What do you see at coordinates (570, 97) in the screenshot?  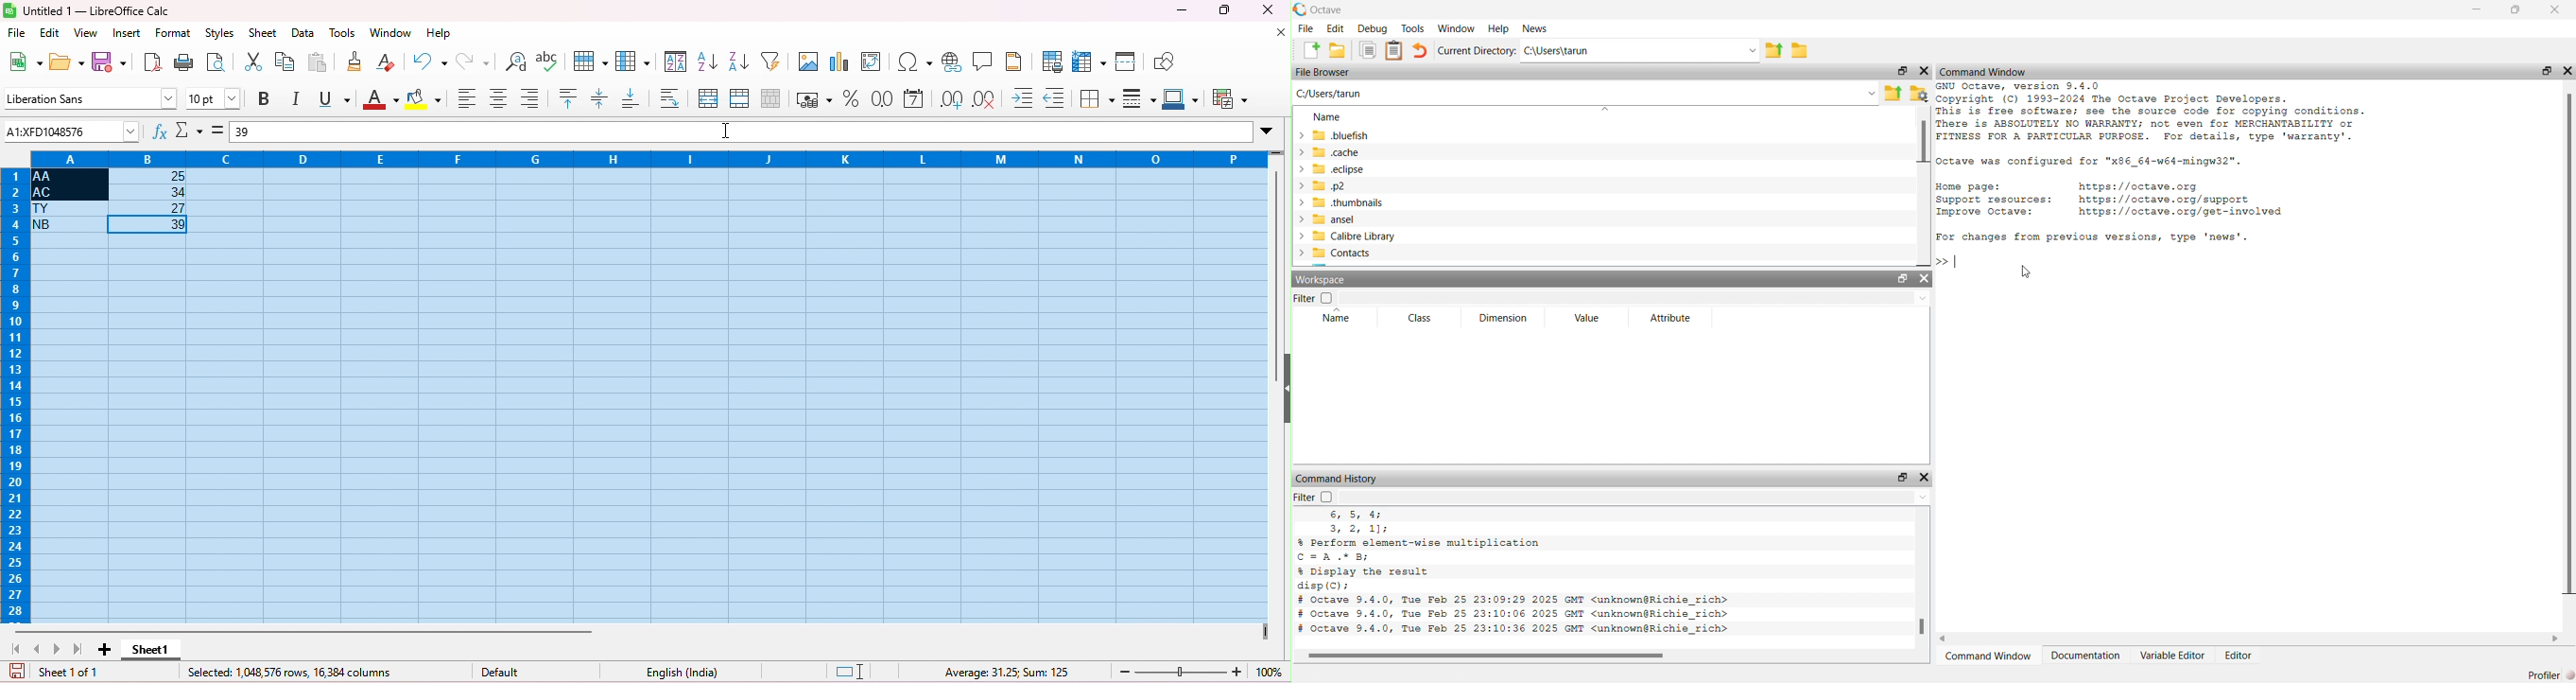 I see `align top` at bounding box center [570, 97].